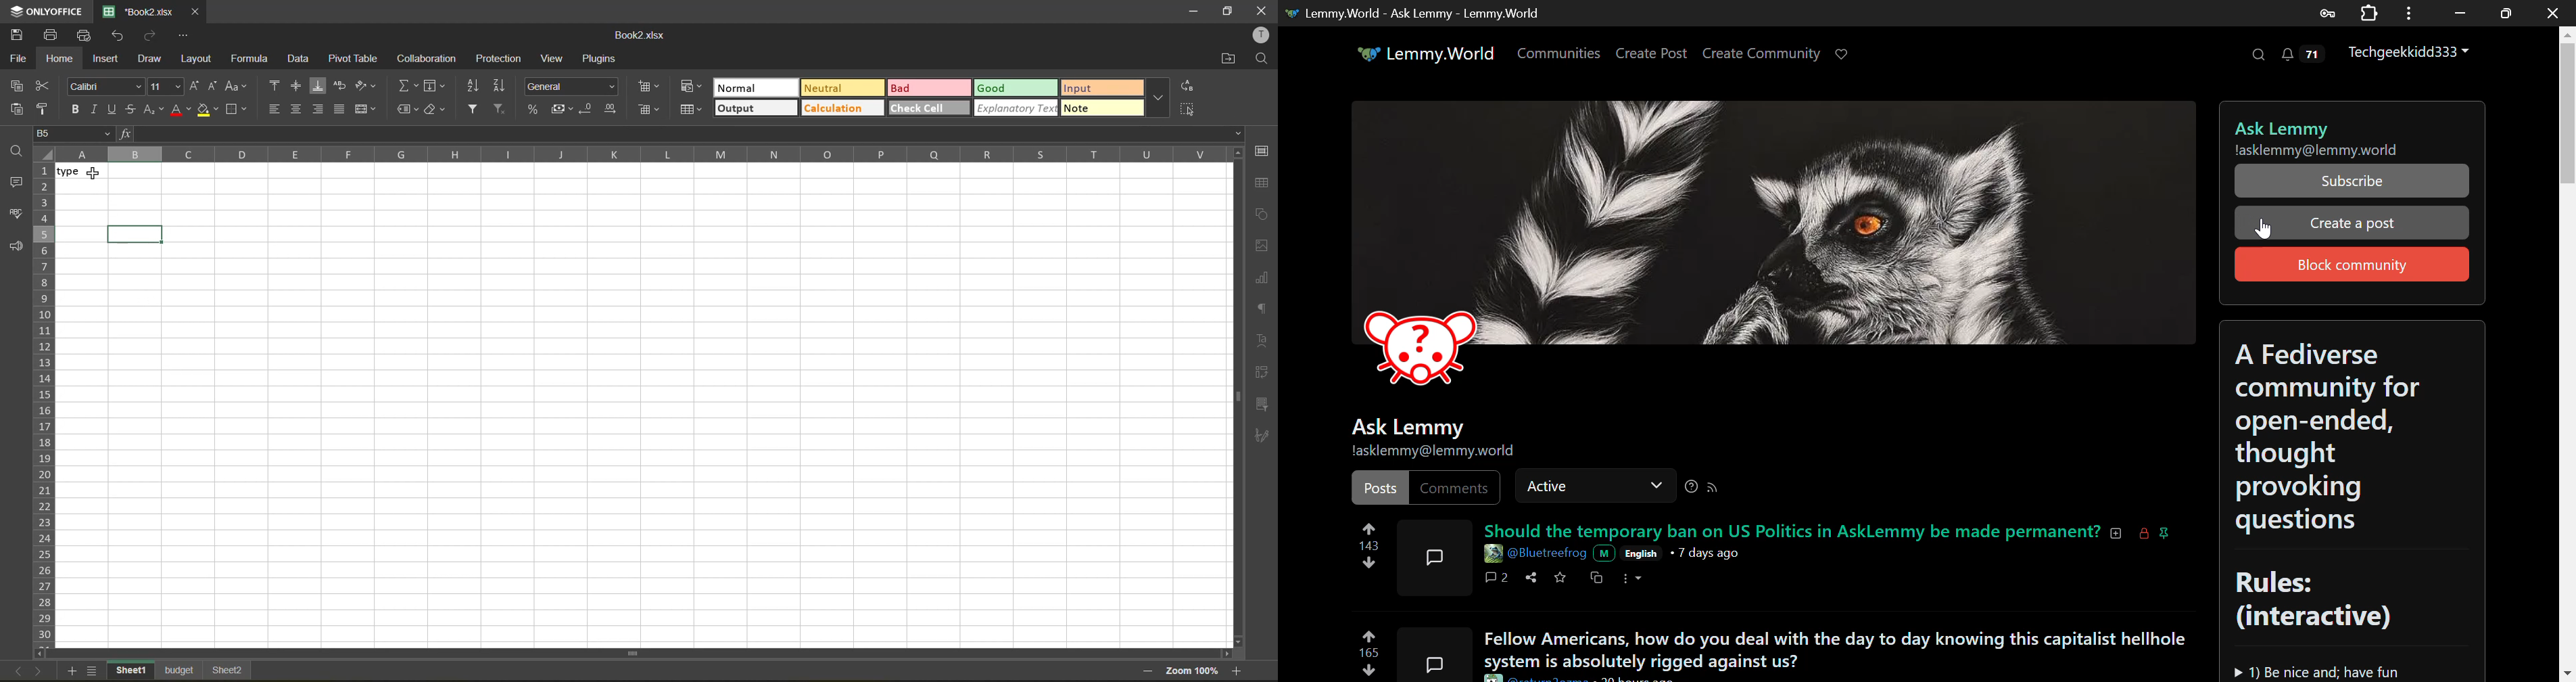 The width and height of the screenshot is (2576, 700). What do you see at coordinates (200, 59) in the screenshot?
I see `layout` at bounding box center [200, 59].